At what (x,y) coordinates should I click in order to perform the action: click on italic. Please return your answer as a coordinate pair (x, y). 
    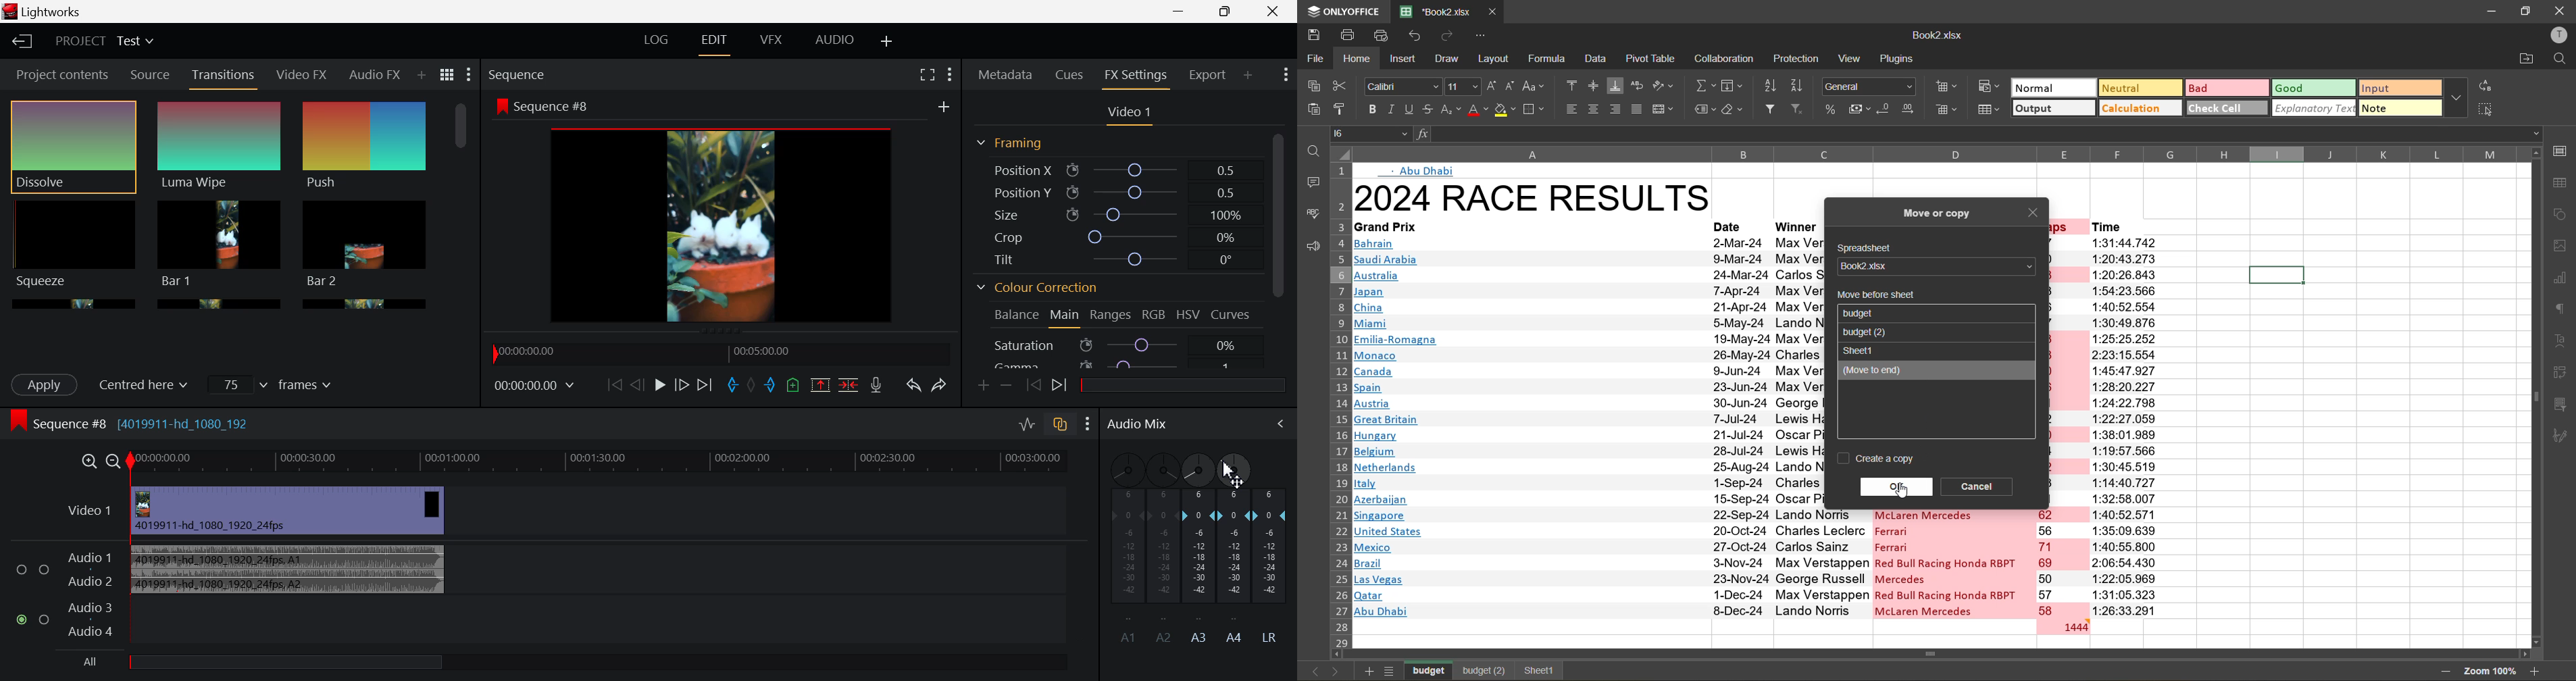
    Looking at the image, I should click on (1390, 110).